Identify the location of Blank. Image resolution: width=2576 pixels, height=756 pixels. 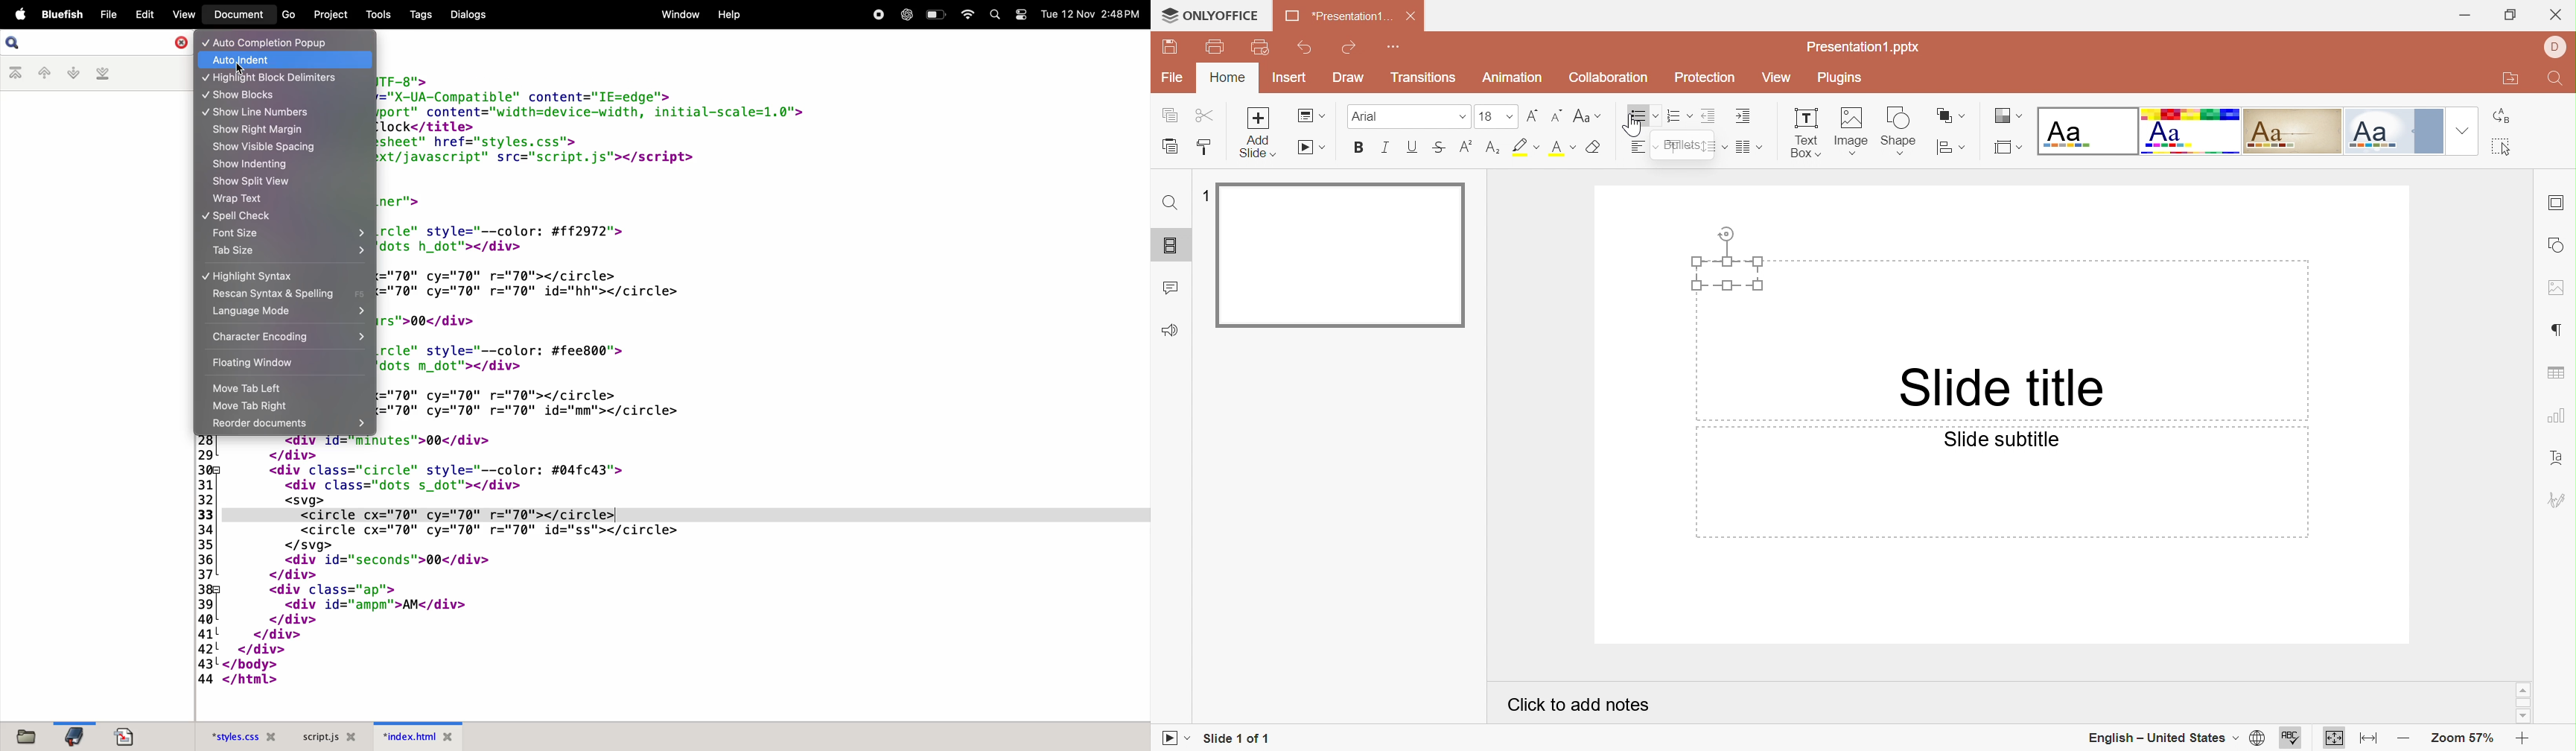
(2088, 131).